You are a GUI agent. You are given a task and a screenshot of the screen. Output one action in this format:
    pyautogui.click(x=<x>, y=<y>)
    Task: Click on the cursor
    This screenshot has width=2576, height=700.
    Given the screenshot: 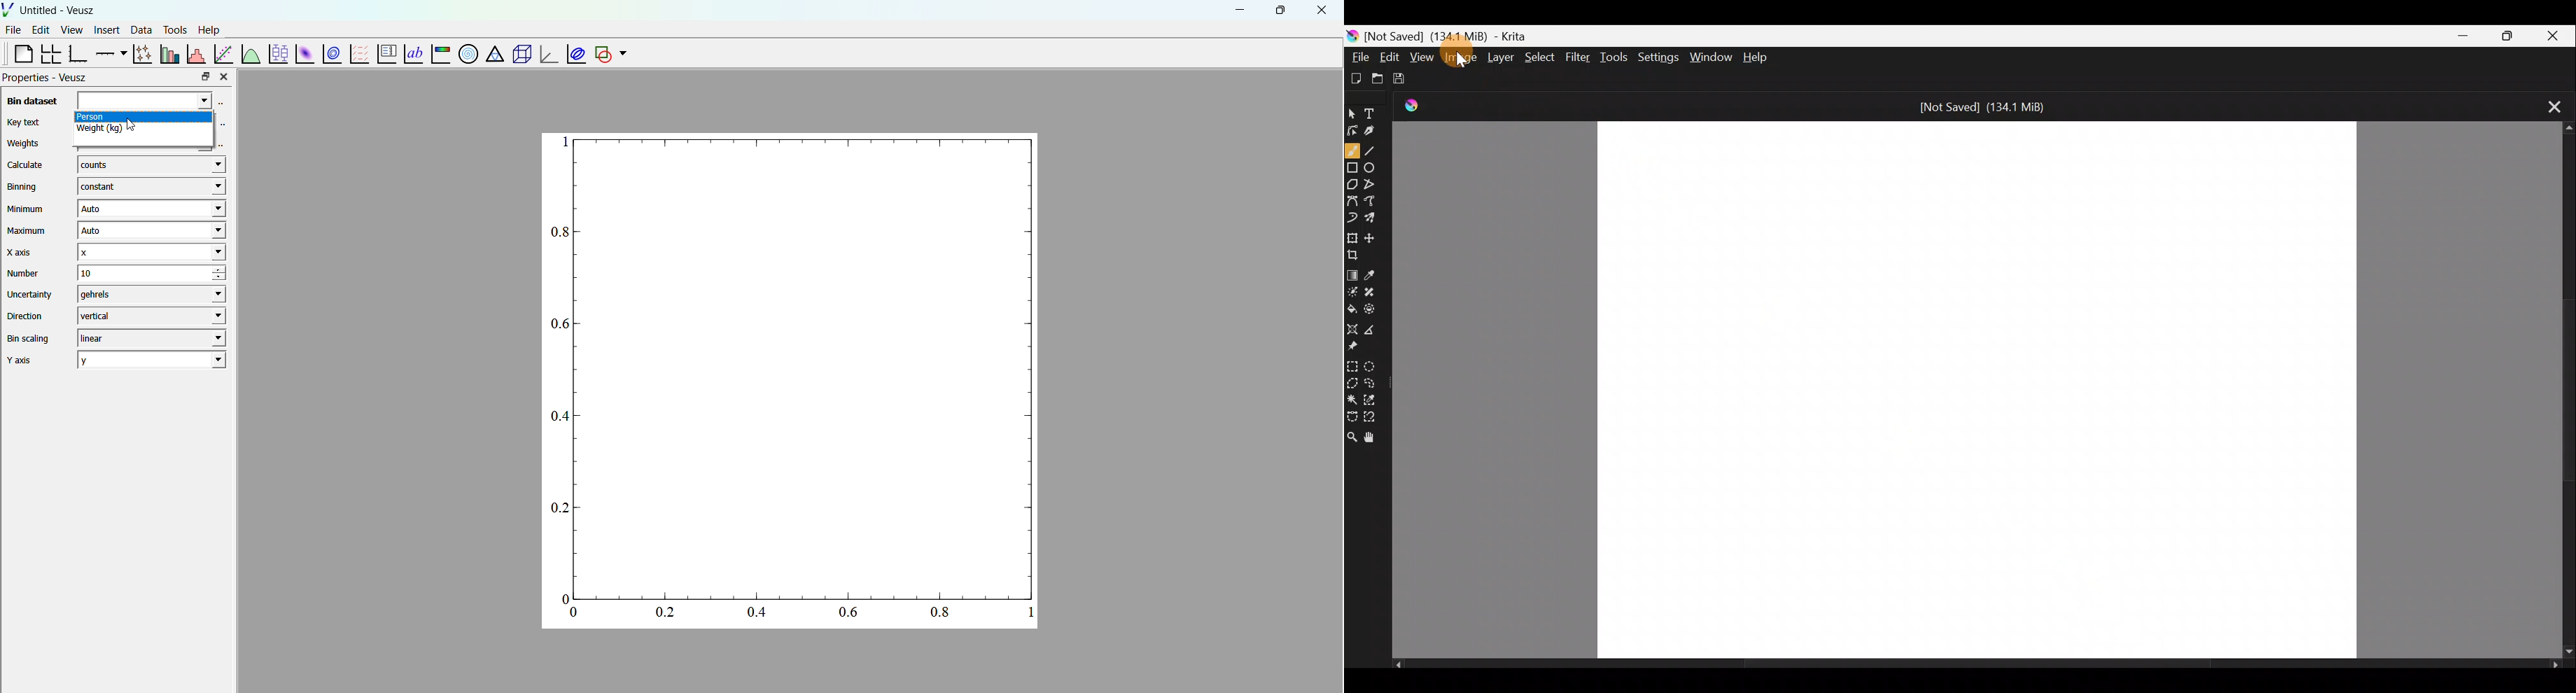 What is the action you would take?
    pyautogui.click(x=140, y=134)
    